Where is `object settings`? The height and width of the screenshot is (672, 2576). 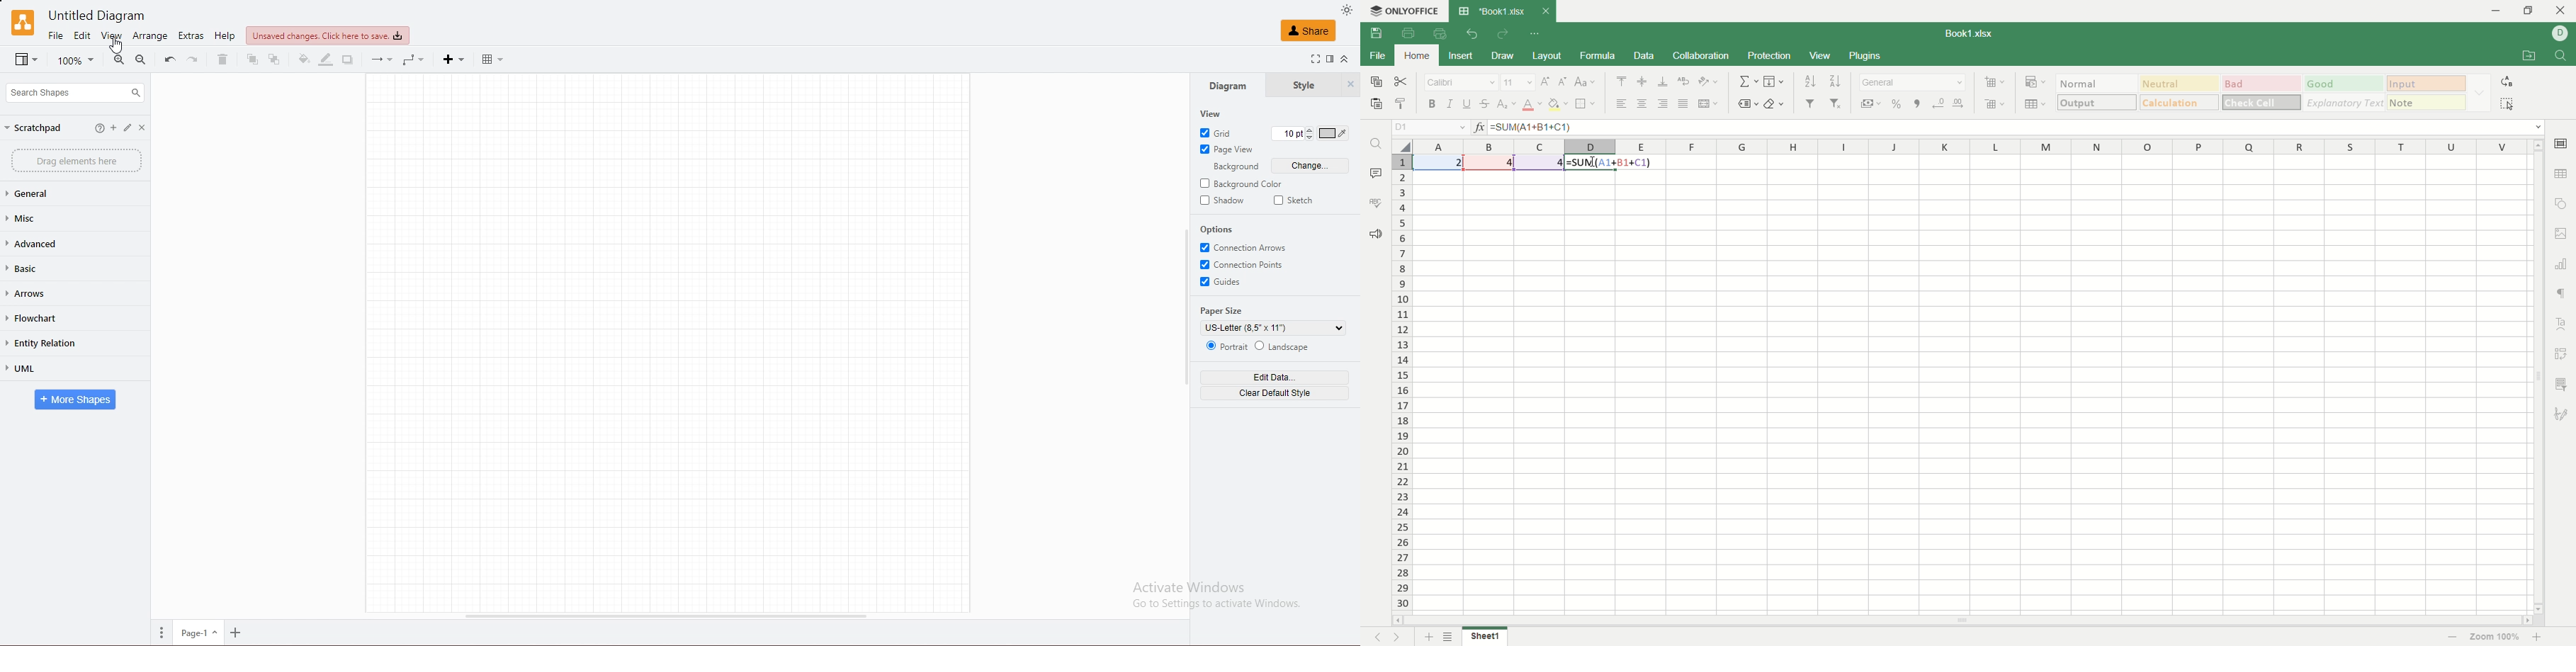
object settings is located at coordinates (2562, 204).